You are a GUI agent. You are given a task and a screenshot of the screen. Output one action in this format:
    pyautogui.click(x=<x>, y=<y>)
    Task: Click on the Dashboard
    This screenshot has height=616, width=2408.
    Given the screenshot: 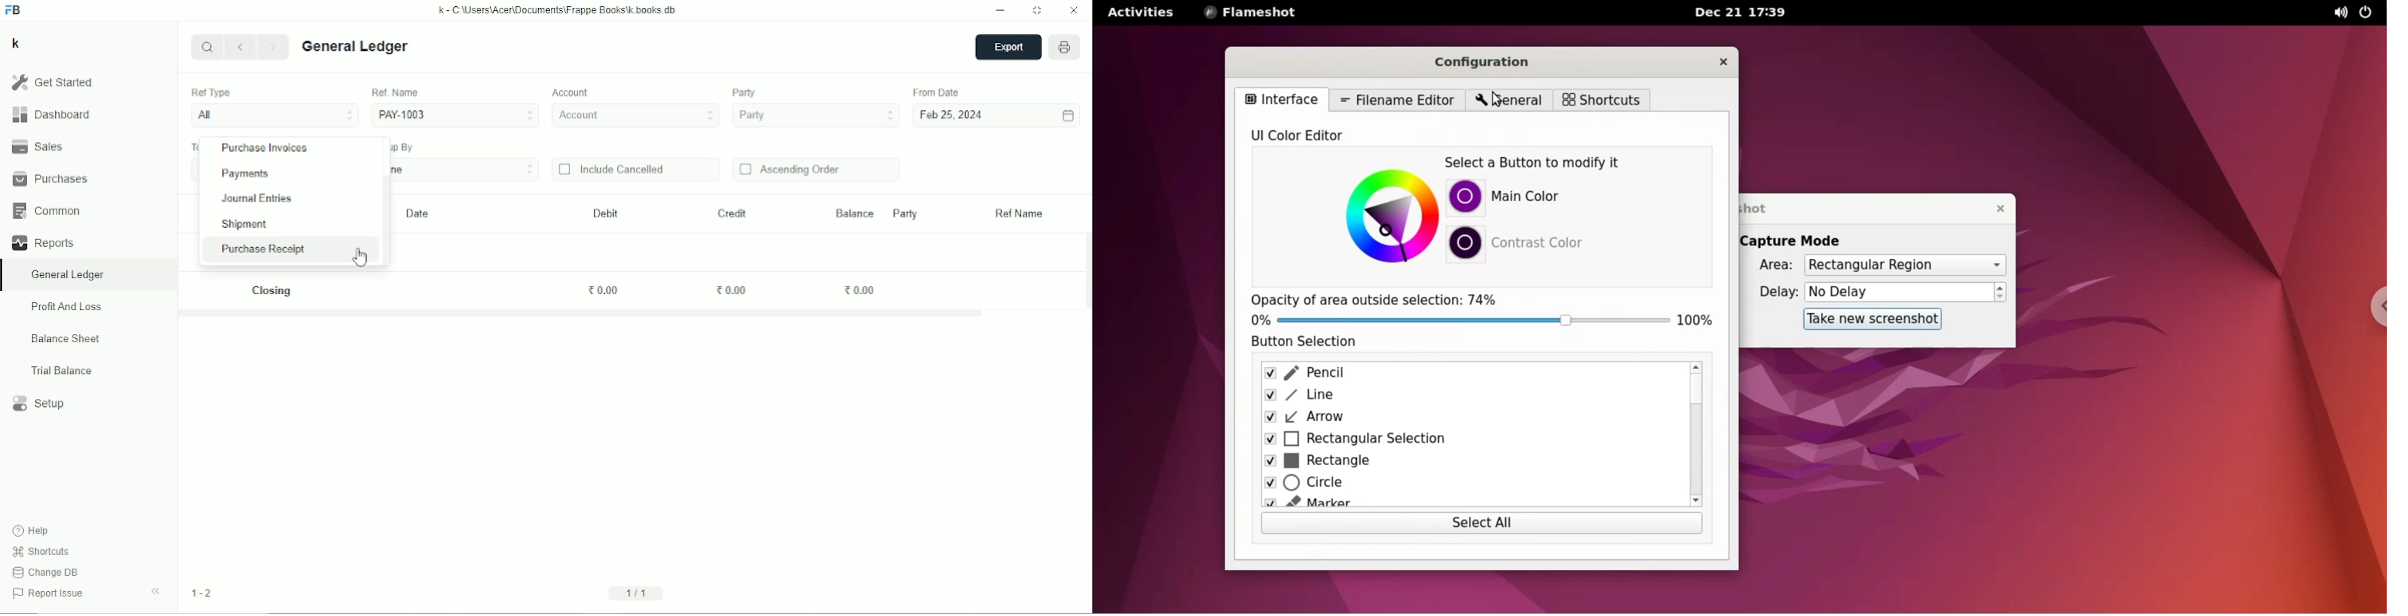 What is the action you would take?
    pyautogui.click(x=51, y=114)
    